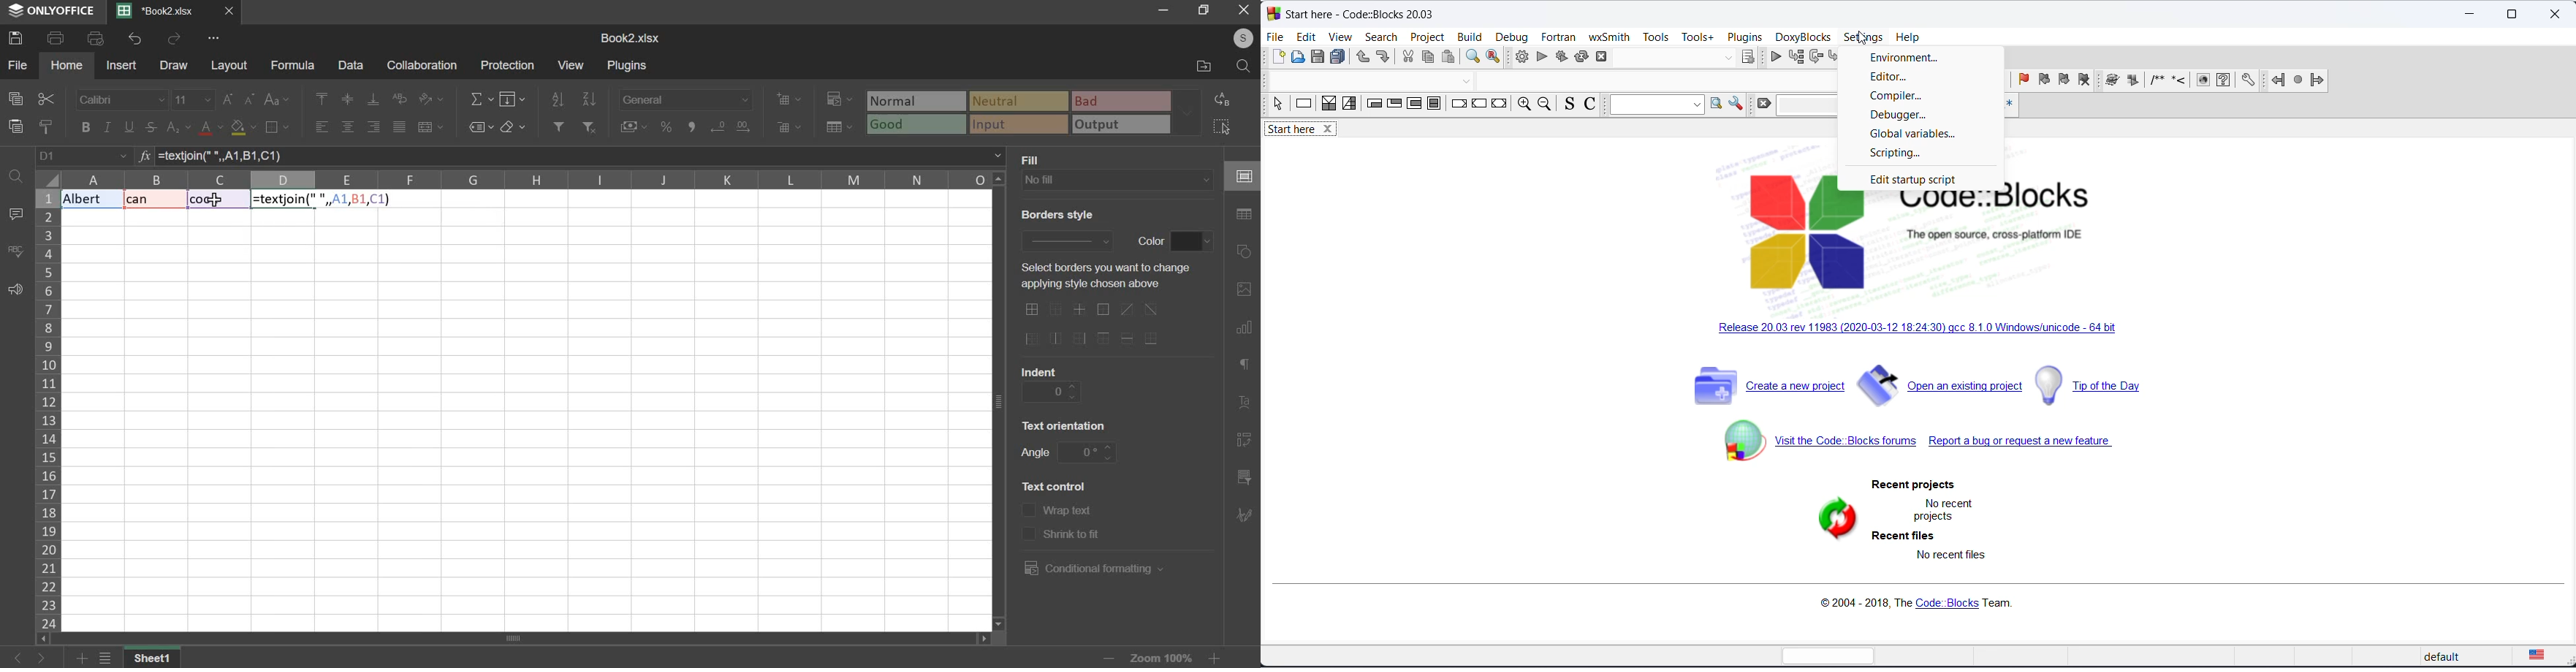 The width and height of the screenshot is (2576, 672). What do you see at coordinates (1834, 57) in the screenshot?
I see `step into` at bounding box center [1834, 57].